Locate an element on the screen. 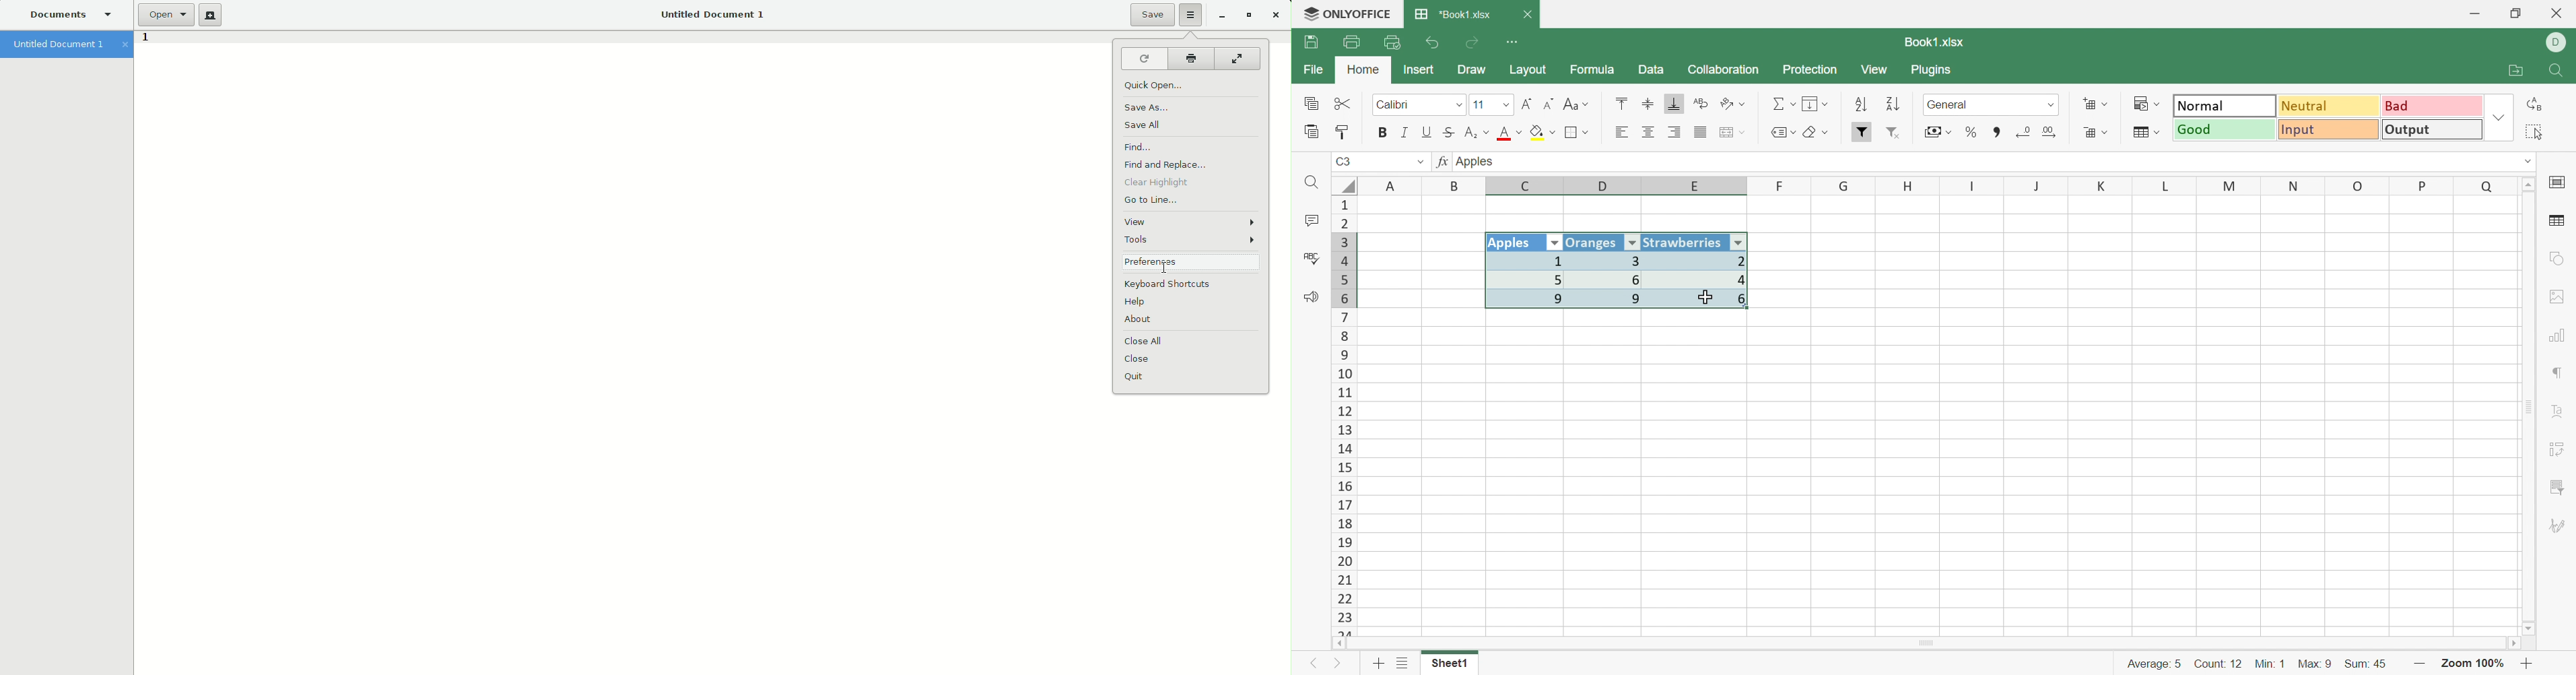 This screenshot has width=2576, height=700. Quit is located at coordinates (1135, 378).